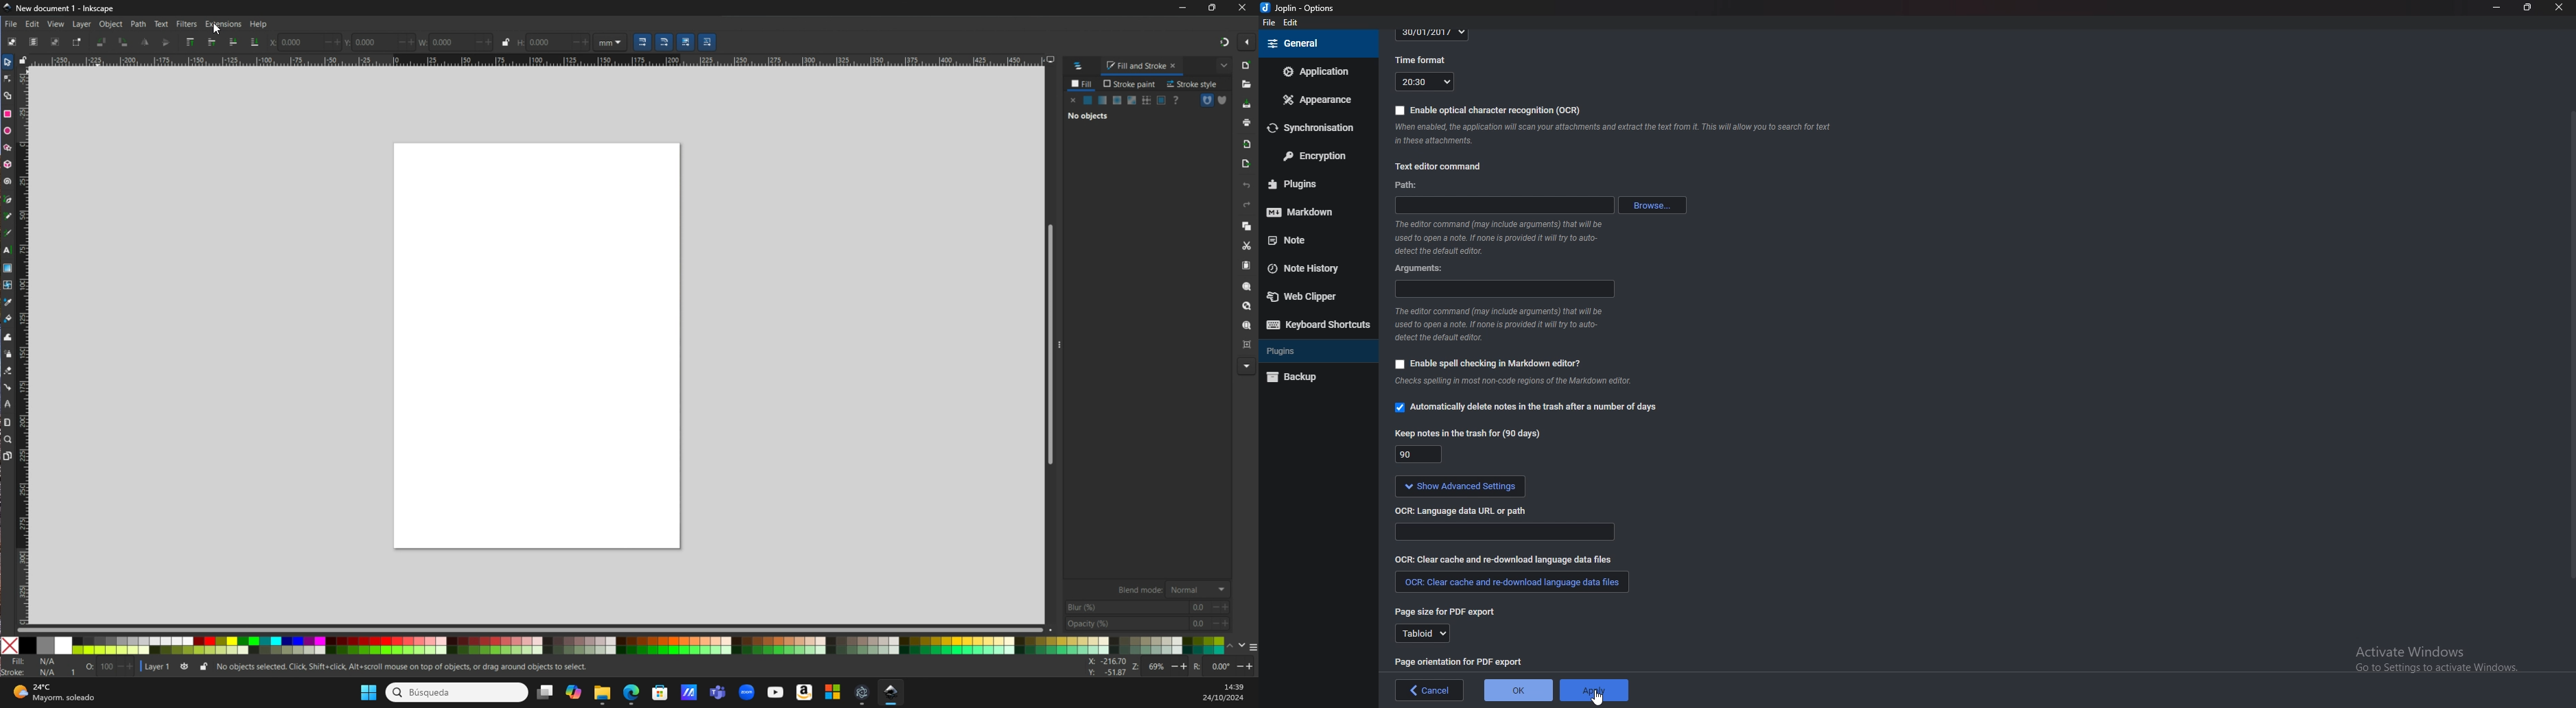  Describe the element at coordinates (1291, 23) in the screenshot. I see `edit` at that location.